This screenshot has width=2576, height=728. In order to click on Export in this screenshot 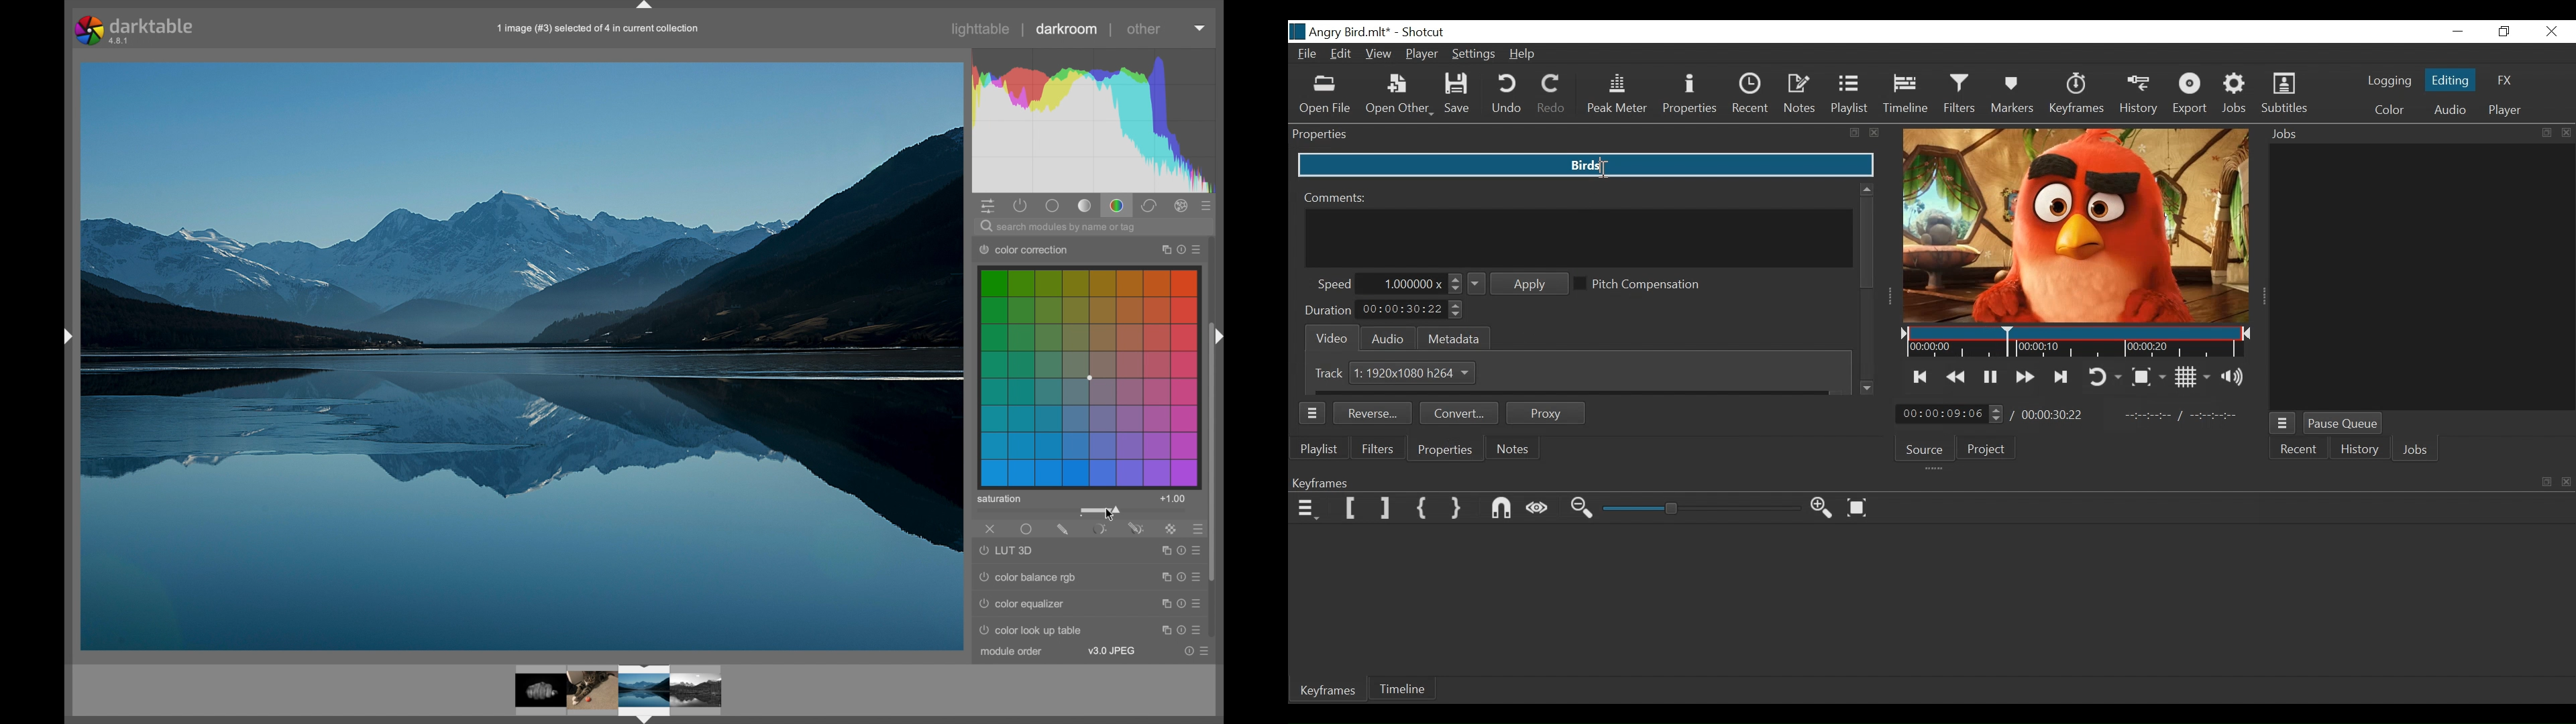, I will do `click(2188, 96)`.